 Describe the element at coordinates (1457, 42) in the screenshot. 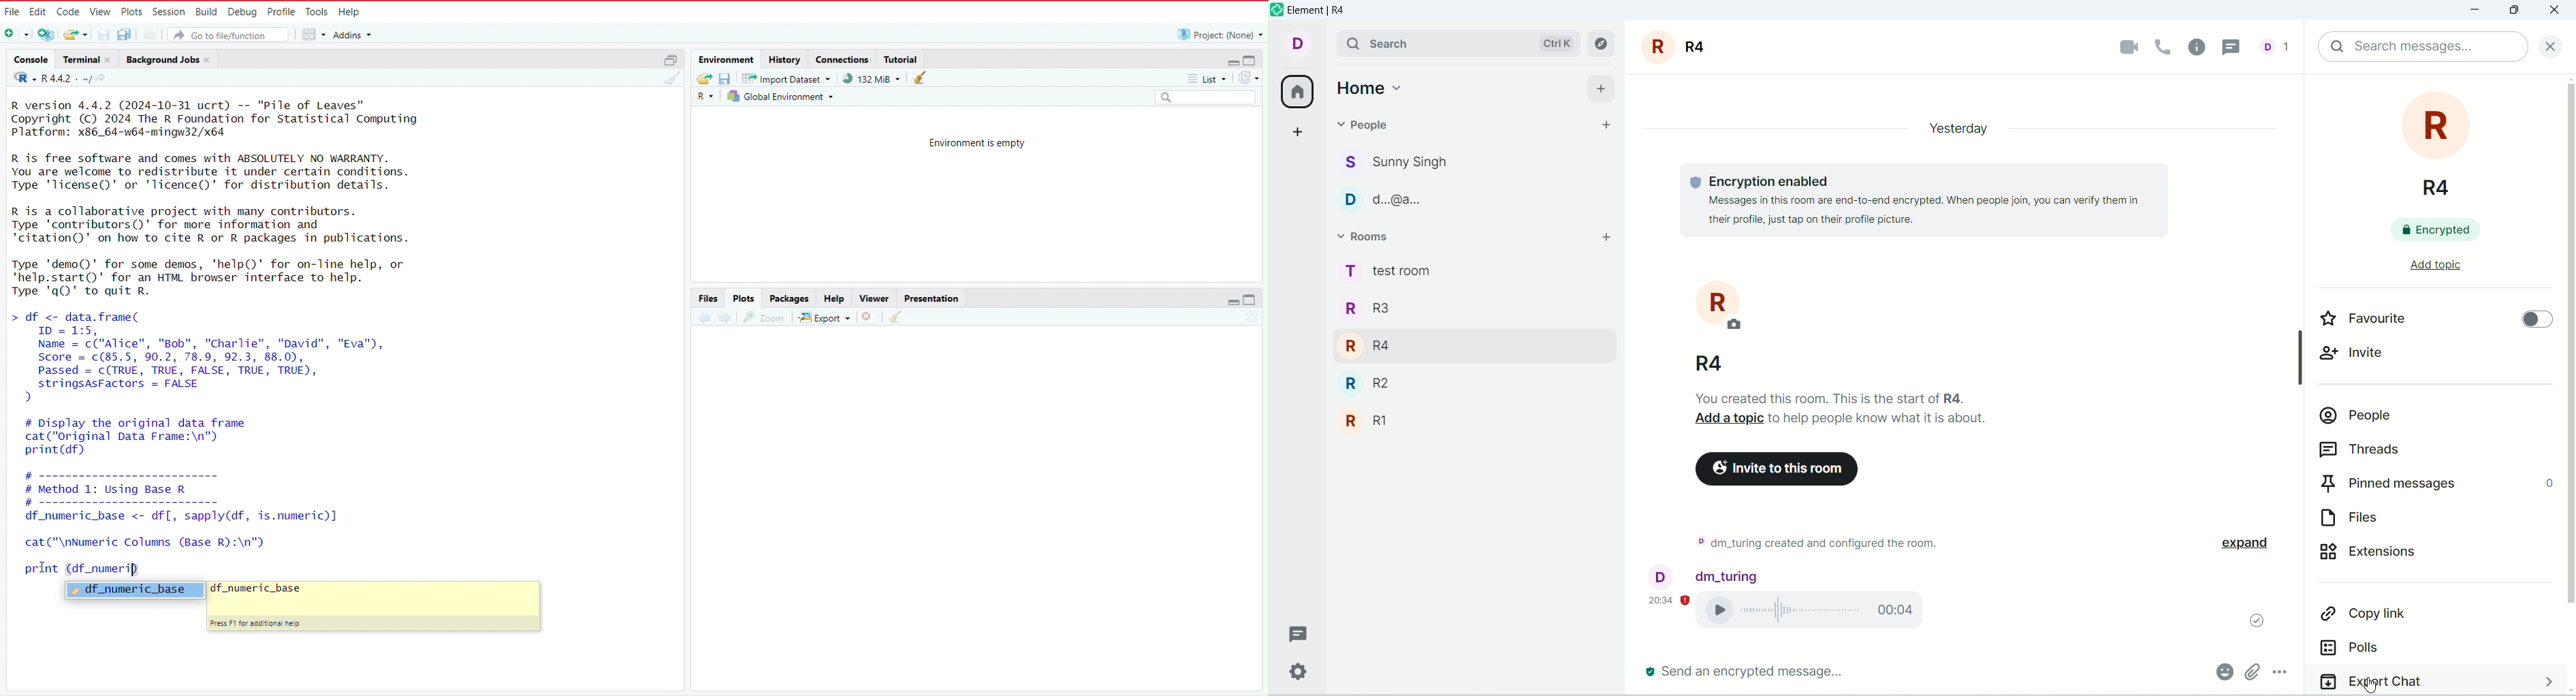

I see `search` at that location.